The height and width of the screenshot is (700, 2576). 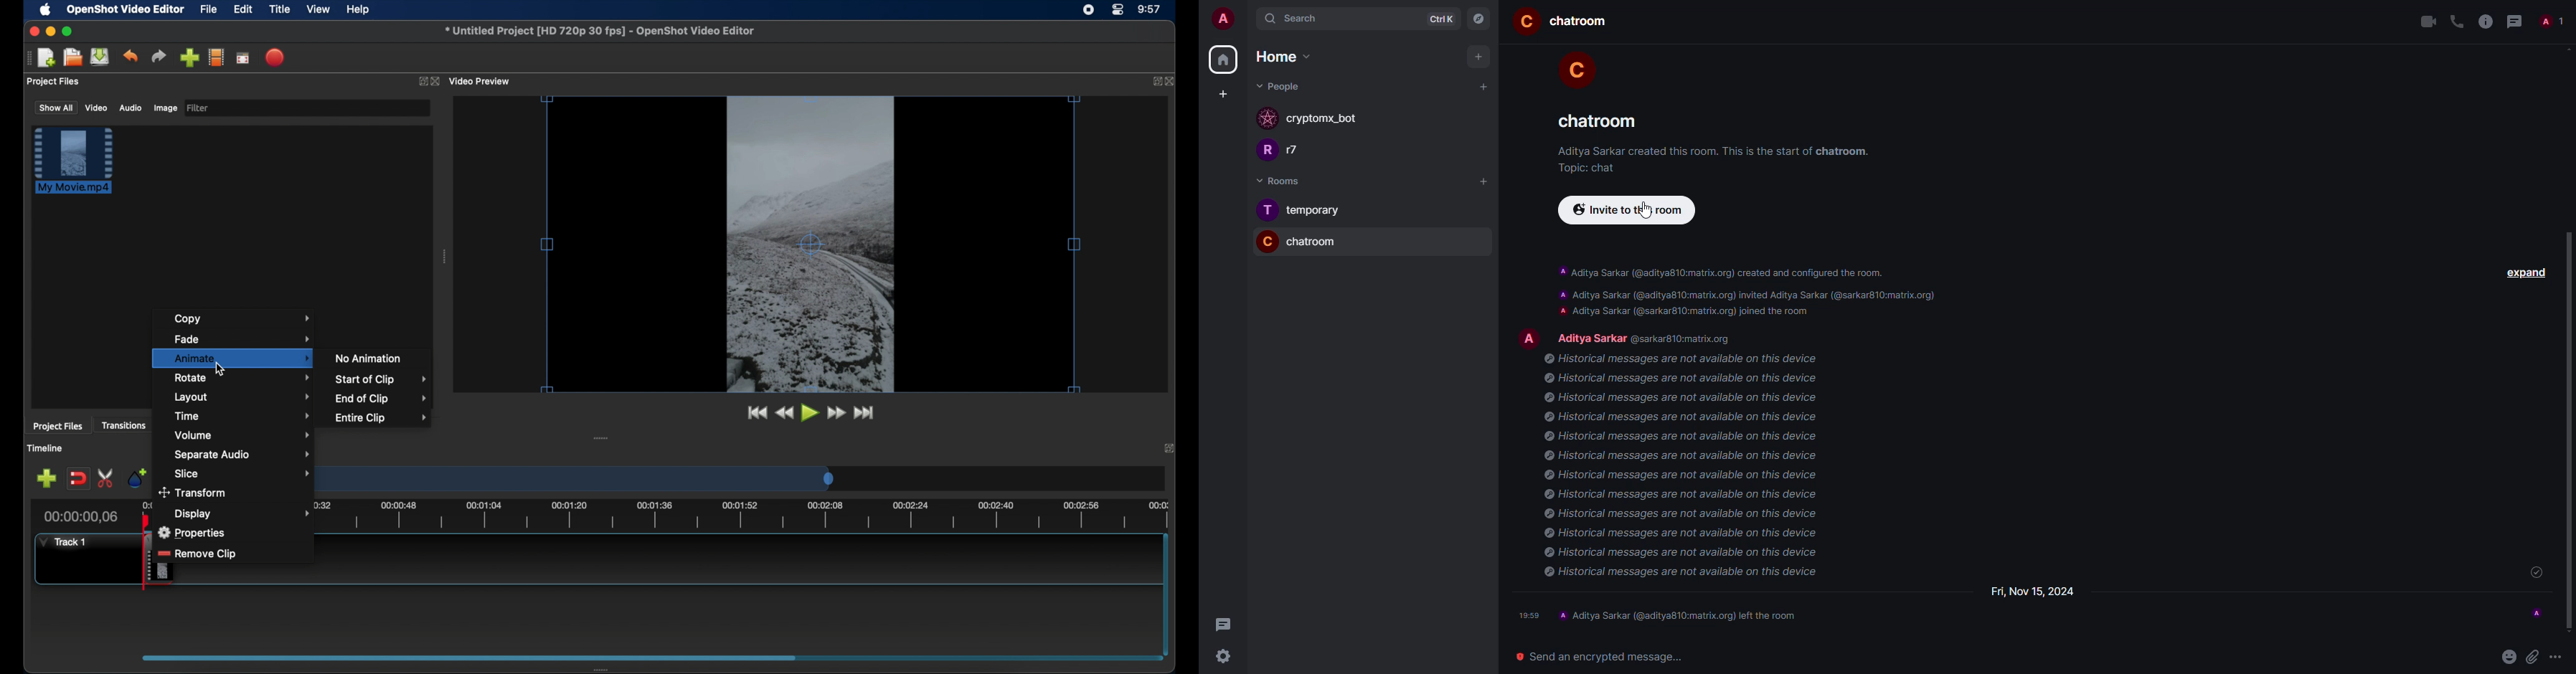 What do you see at coordinates (1486, 181) in the screenshot?
I see `add` at bounding box center [1486, 181].